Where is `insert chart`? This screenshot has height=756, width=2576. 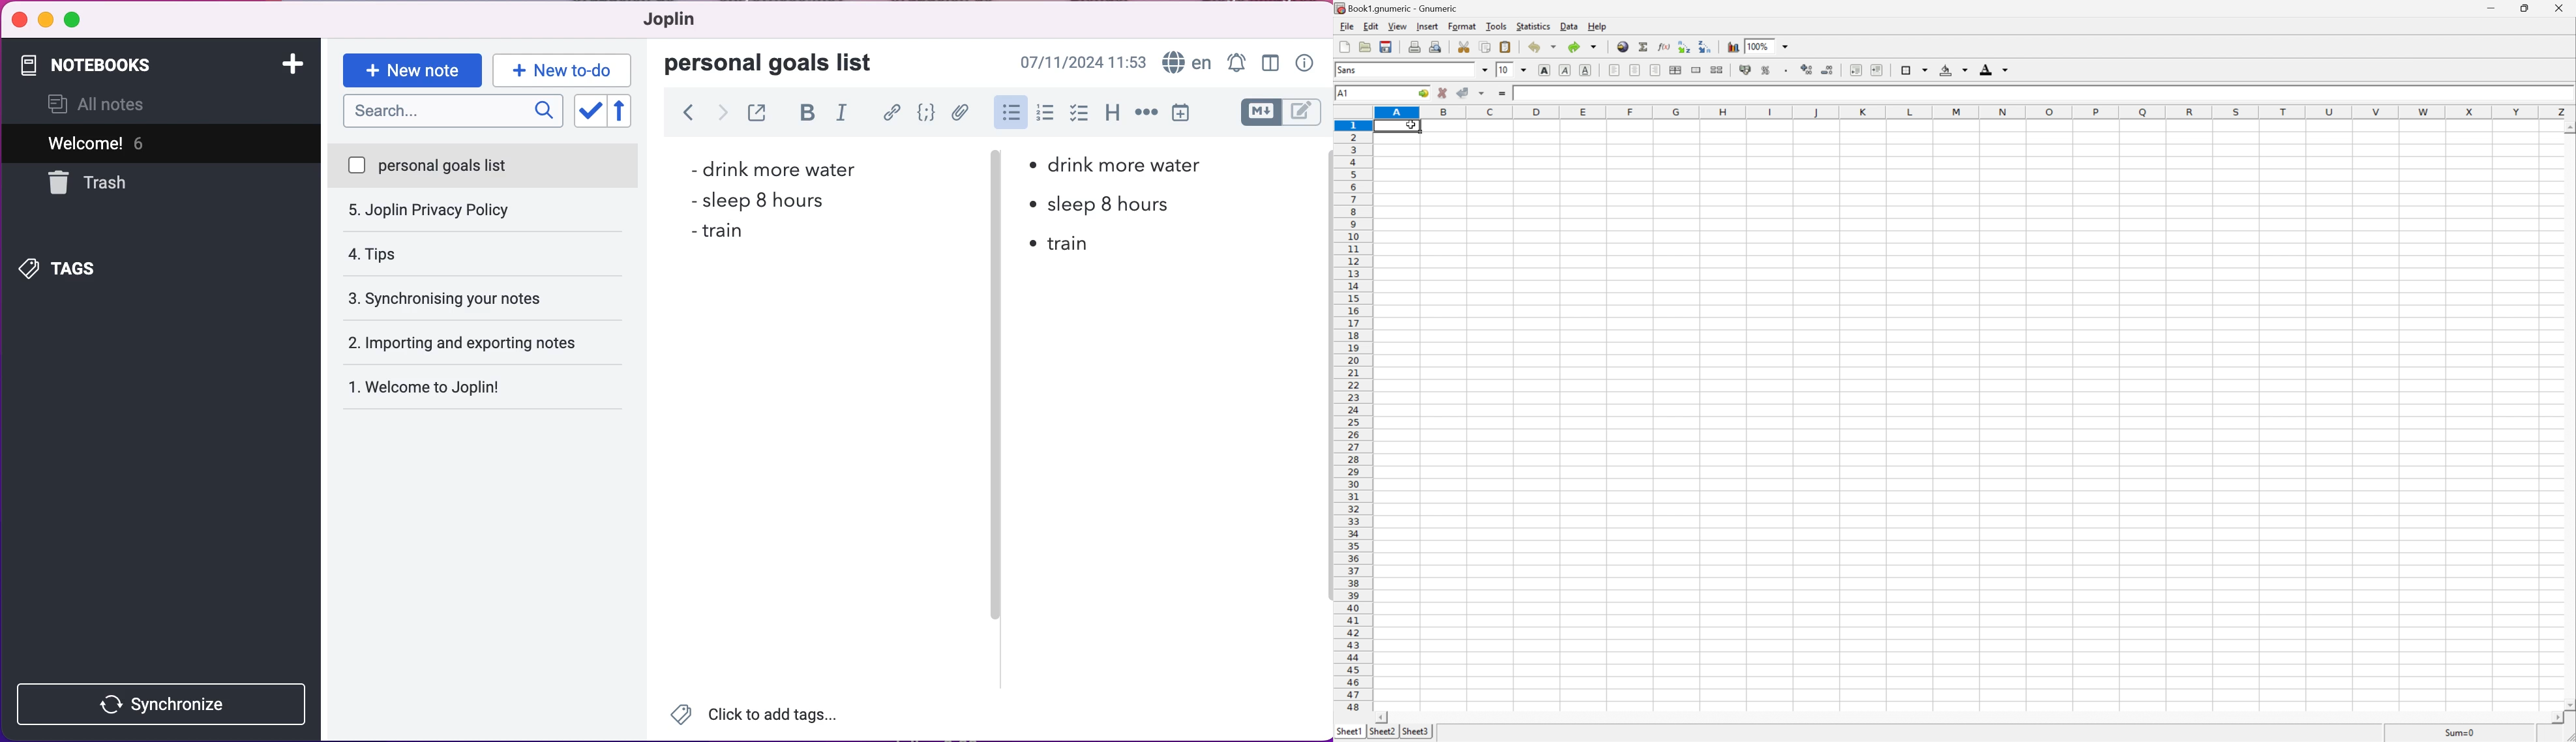
insert chart is located at coordinates (1732, 46).